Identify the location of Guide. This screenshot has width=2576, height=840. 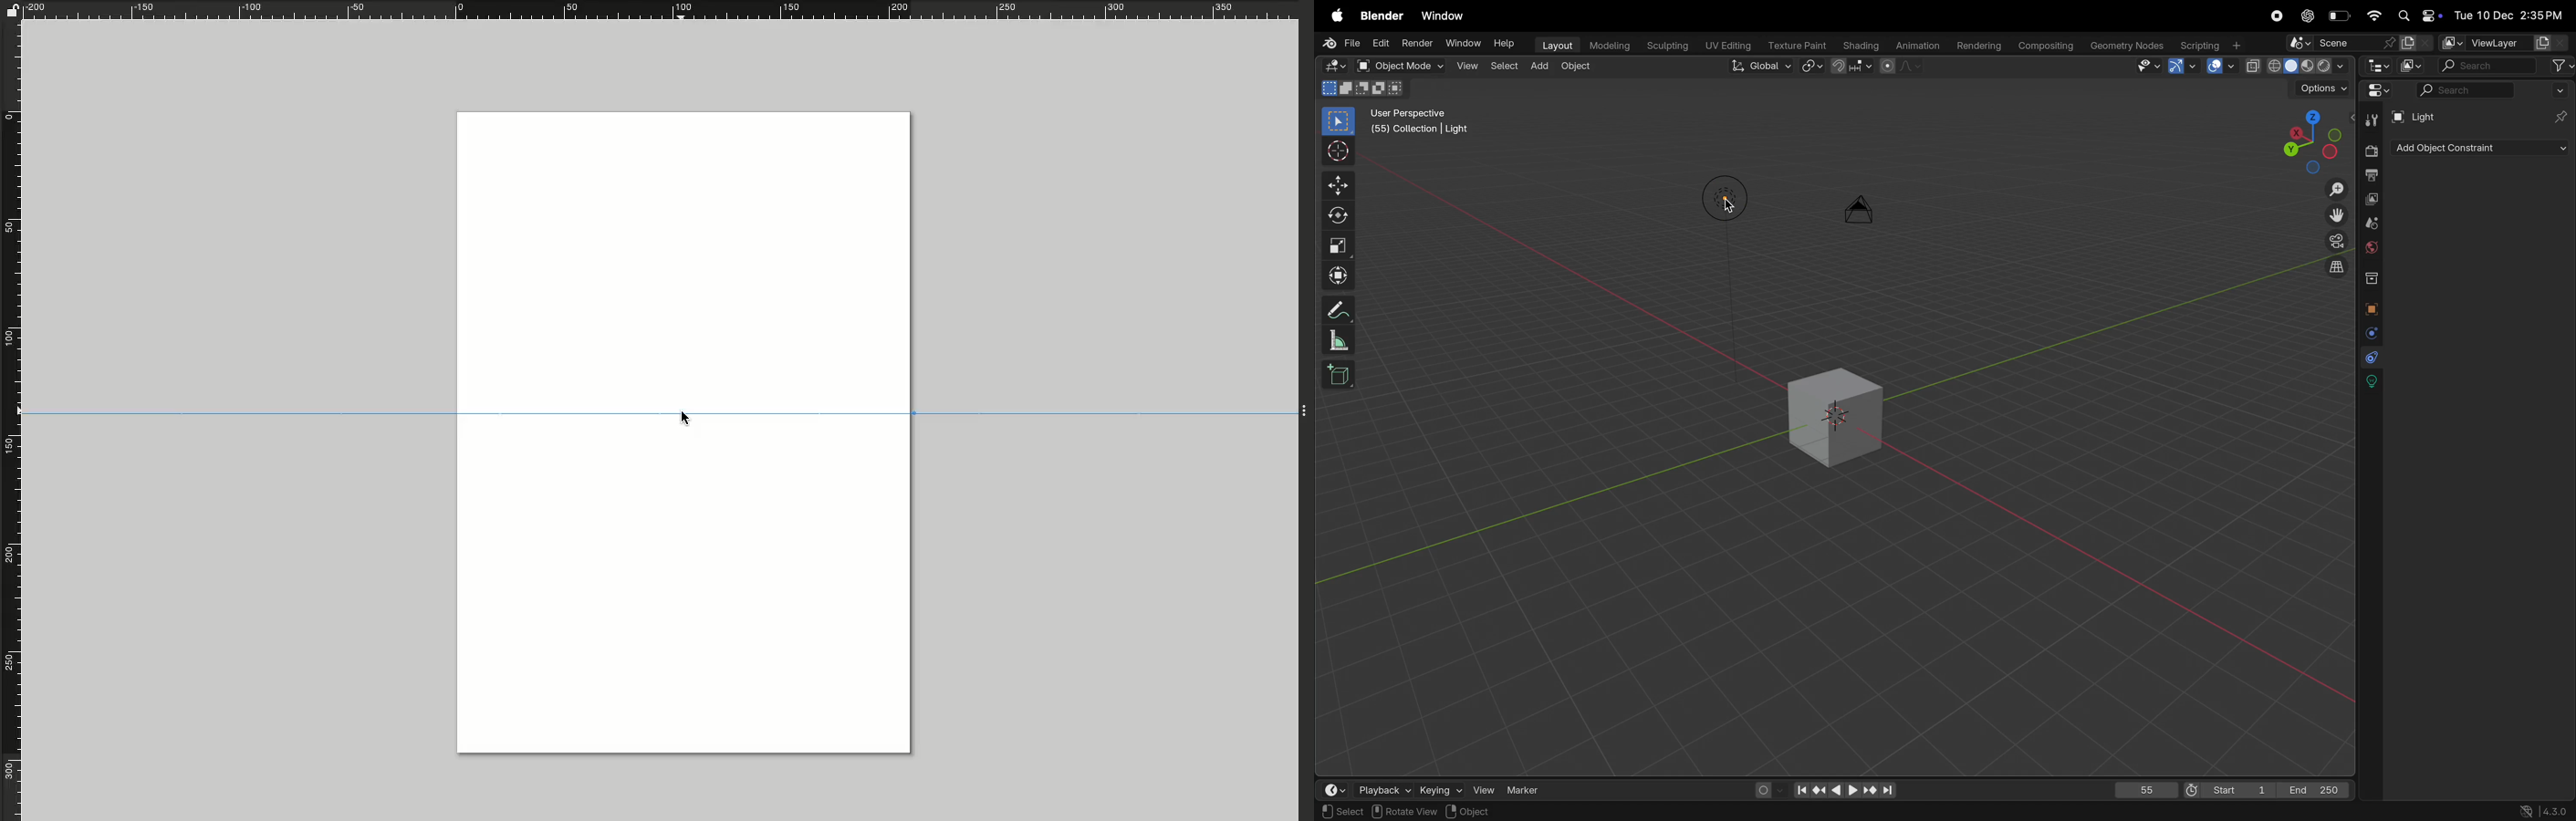
(659, 411).